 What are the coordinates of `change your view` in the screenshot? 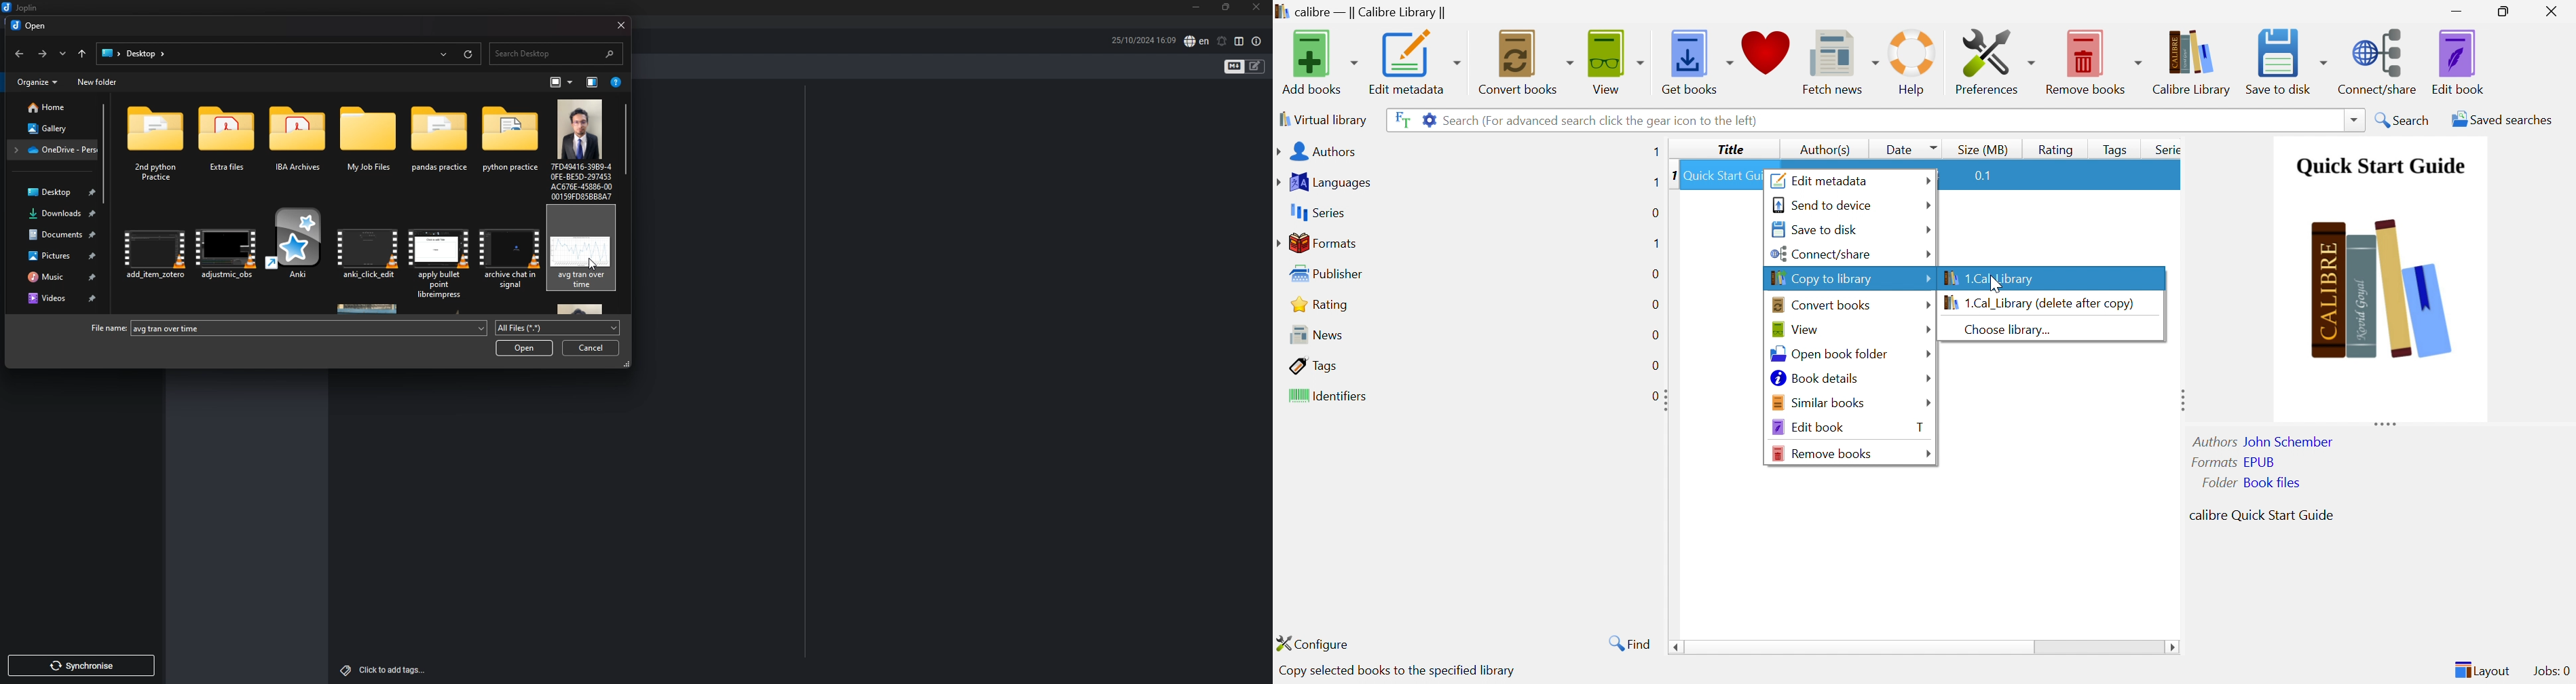 It's located at (560, 82).